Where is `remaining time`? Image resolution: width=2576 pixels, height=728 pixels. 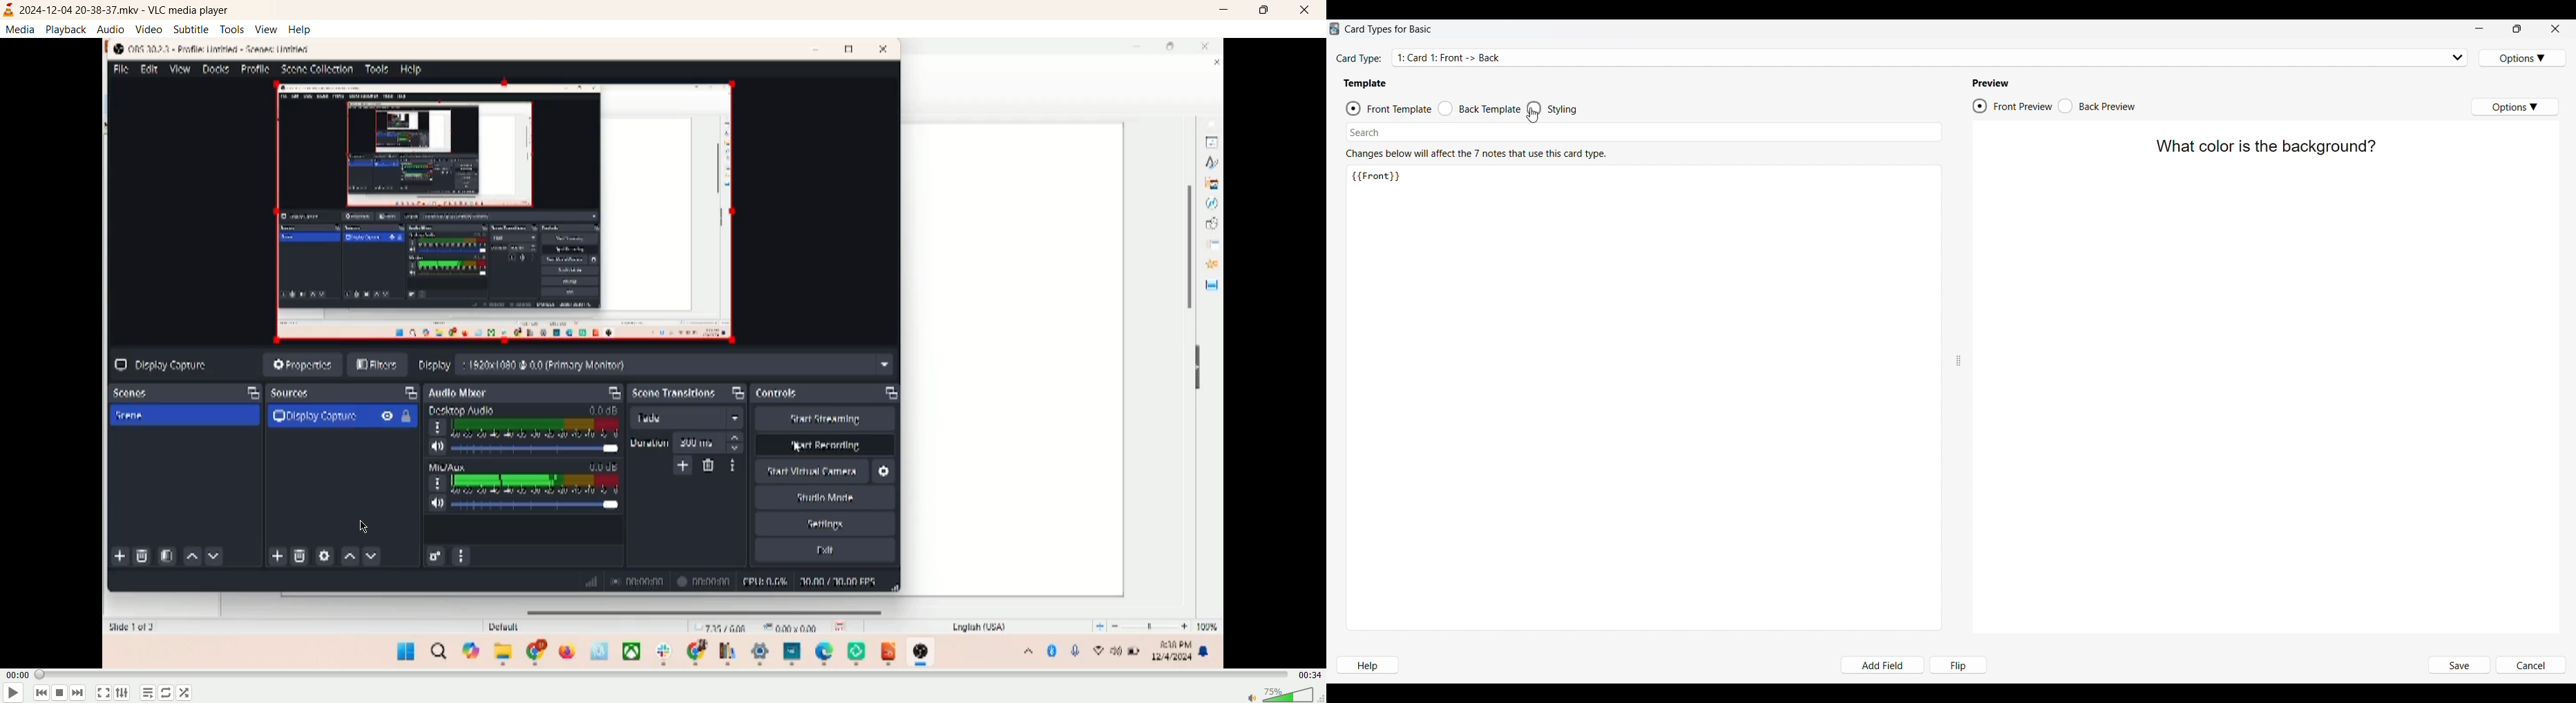 remaining time is located at coordinates (1310, 678).